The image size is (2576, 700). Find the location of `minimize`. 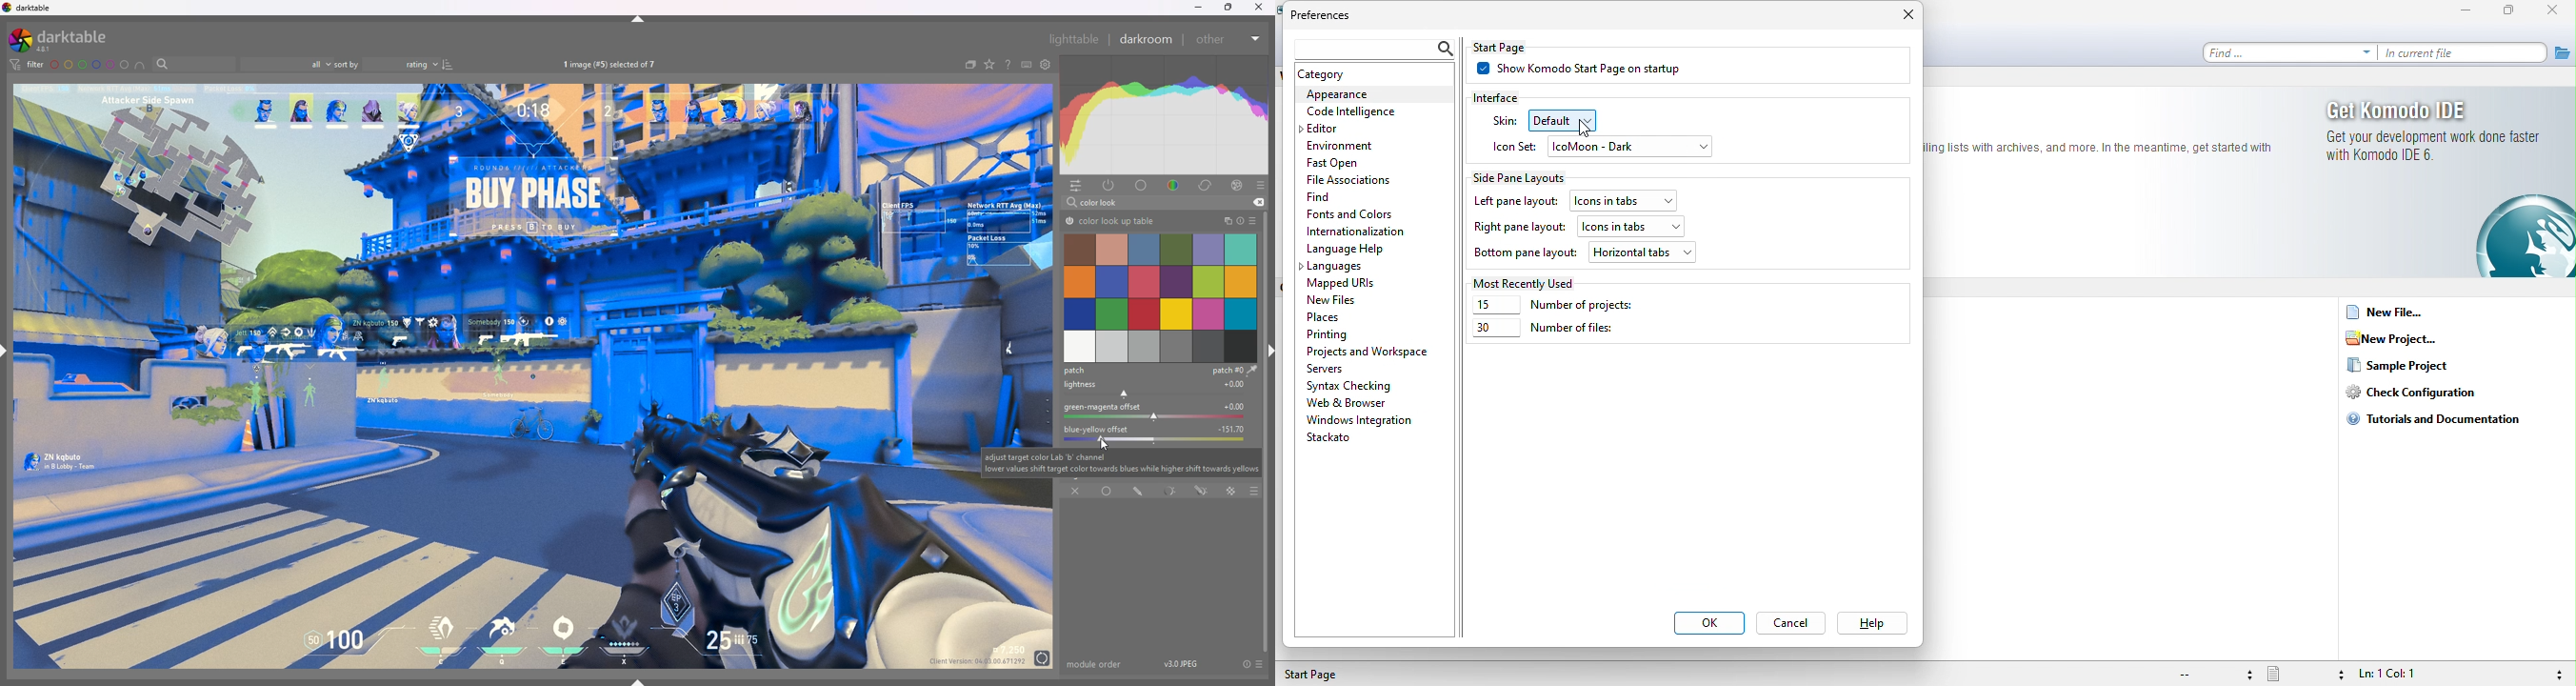

minimize is located at coordinates (1199, 7).